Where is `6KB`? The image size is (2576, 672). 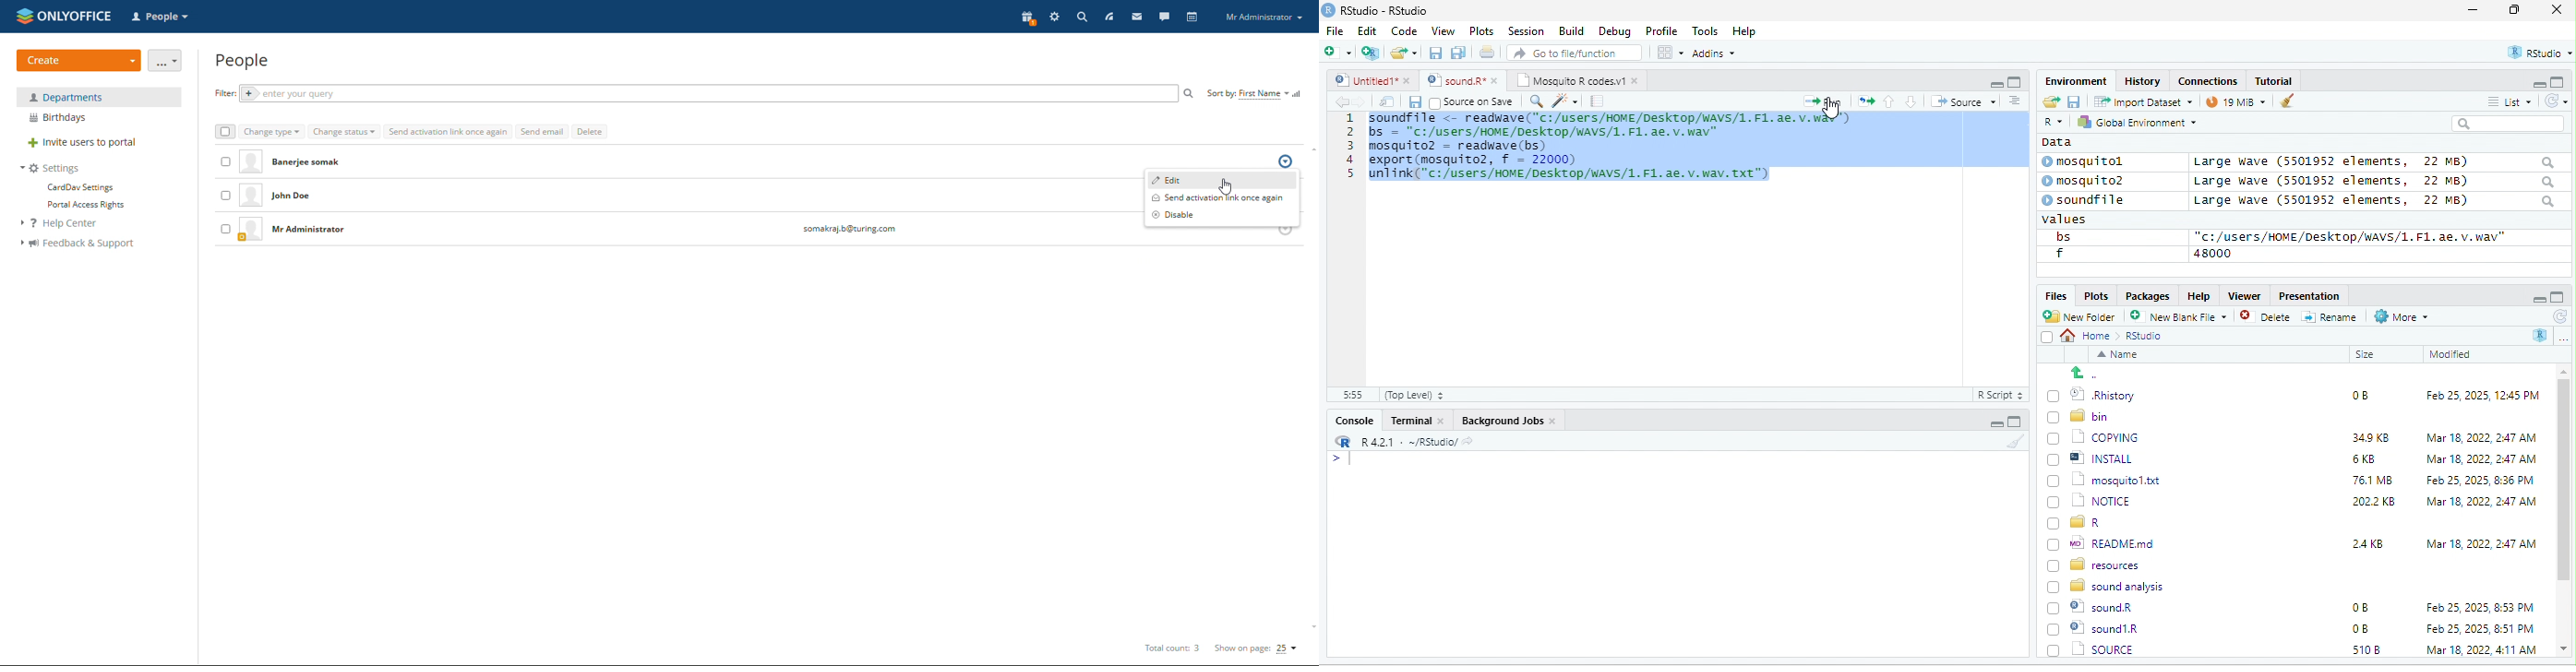
6KB is located at coordinates (2365, 459).